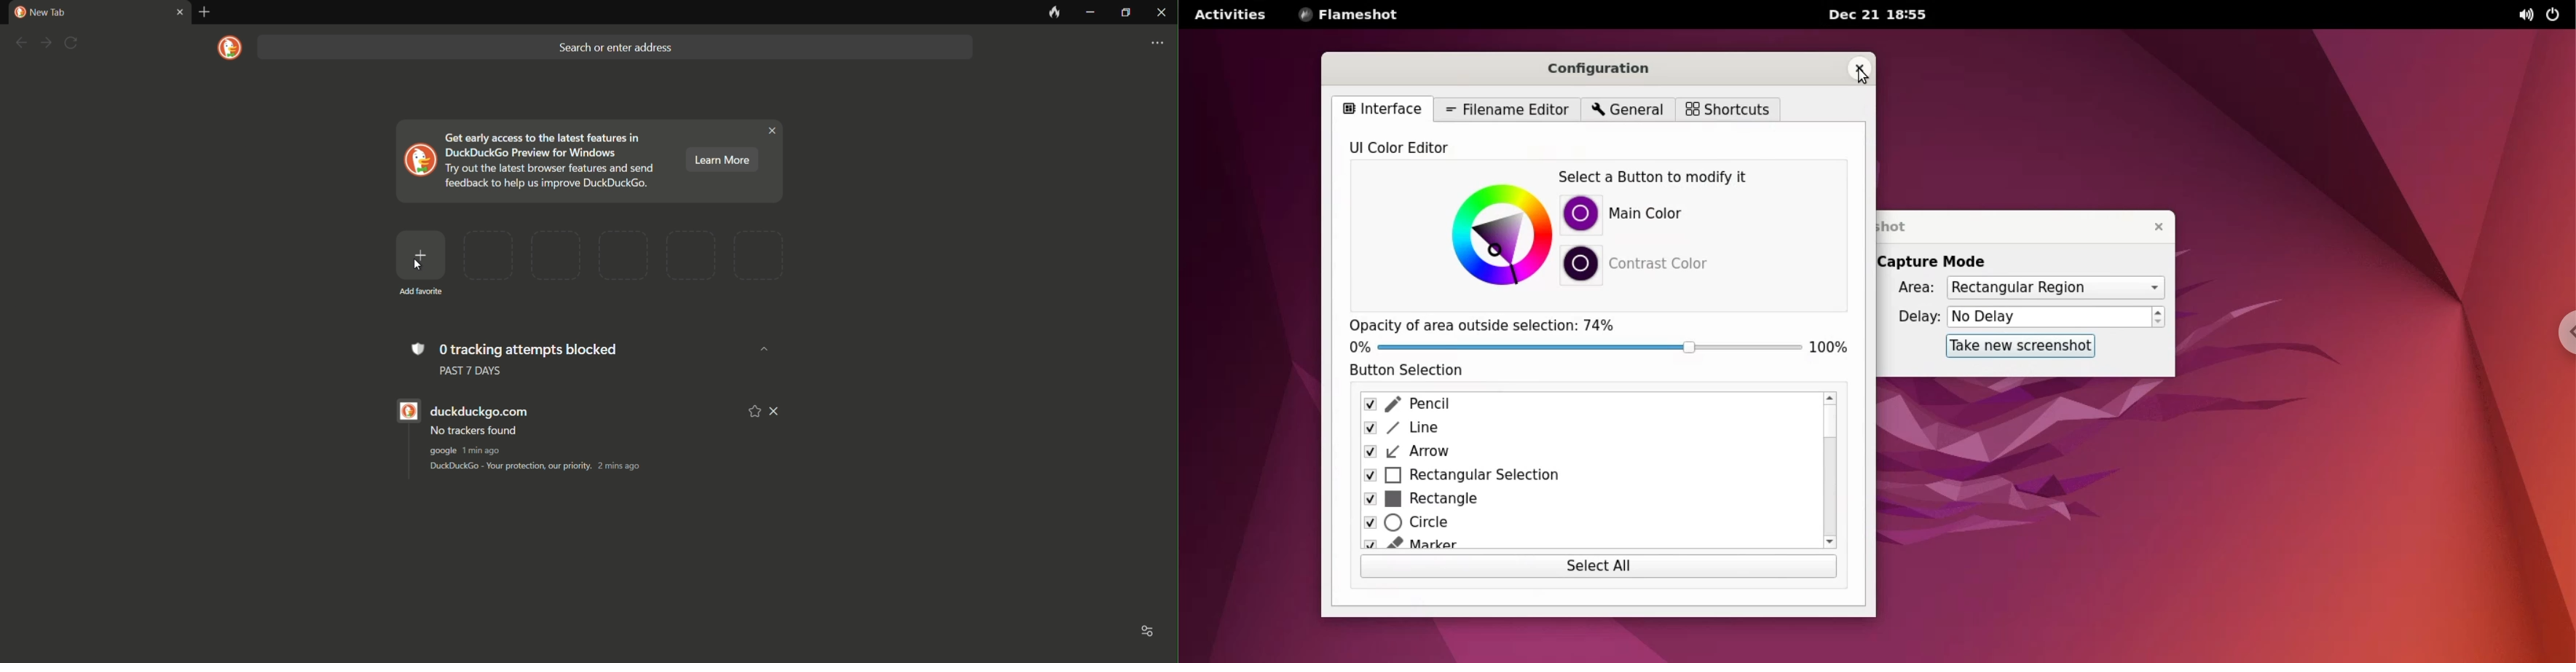  Describe the element at coordinates (1598, 568) in the screenshot. I see `select all` at that location.